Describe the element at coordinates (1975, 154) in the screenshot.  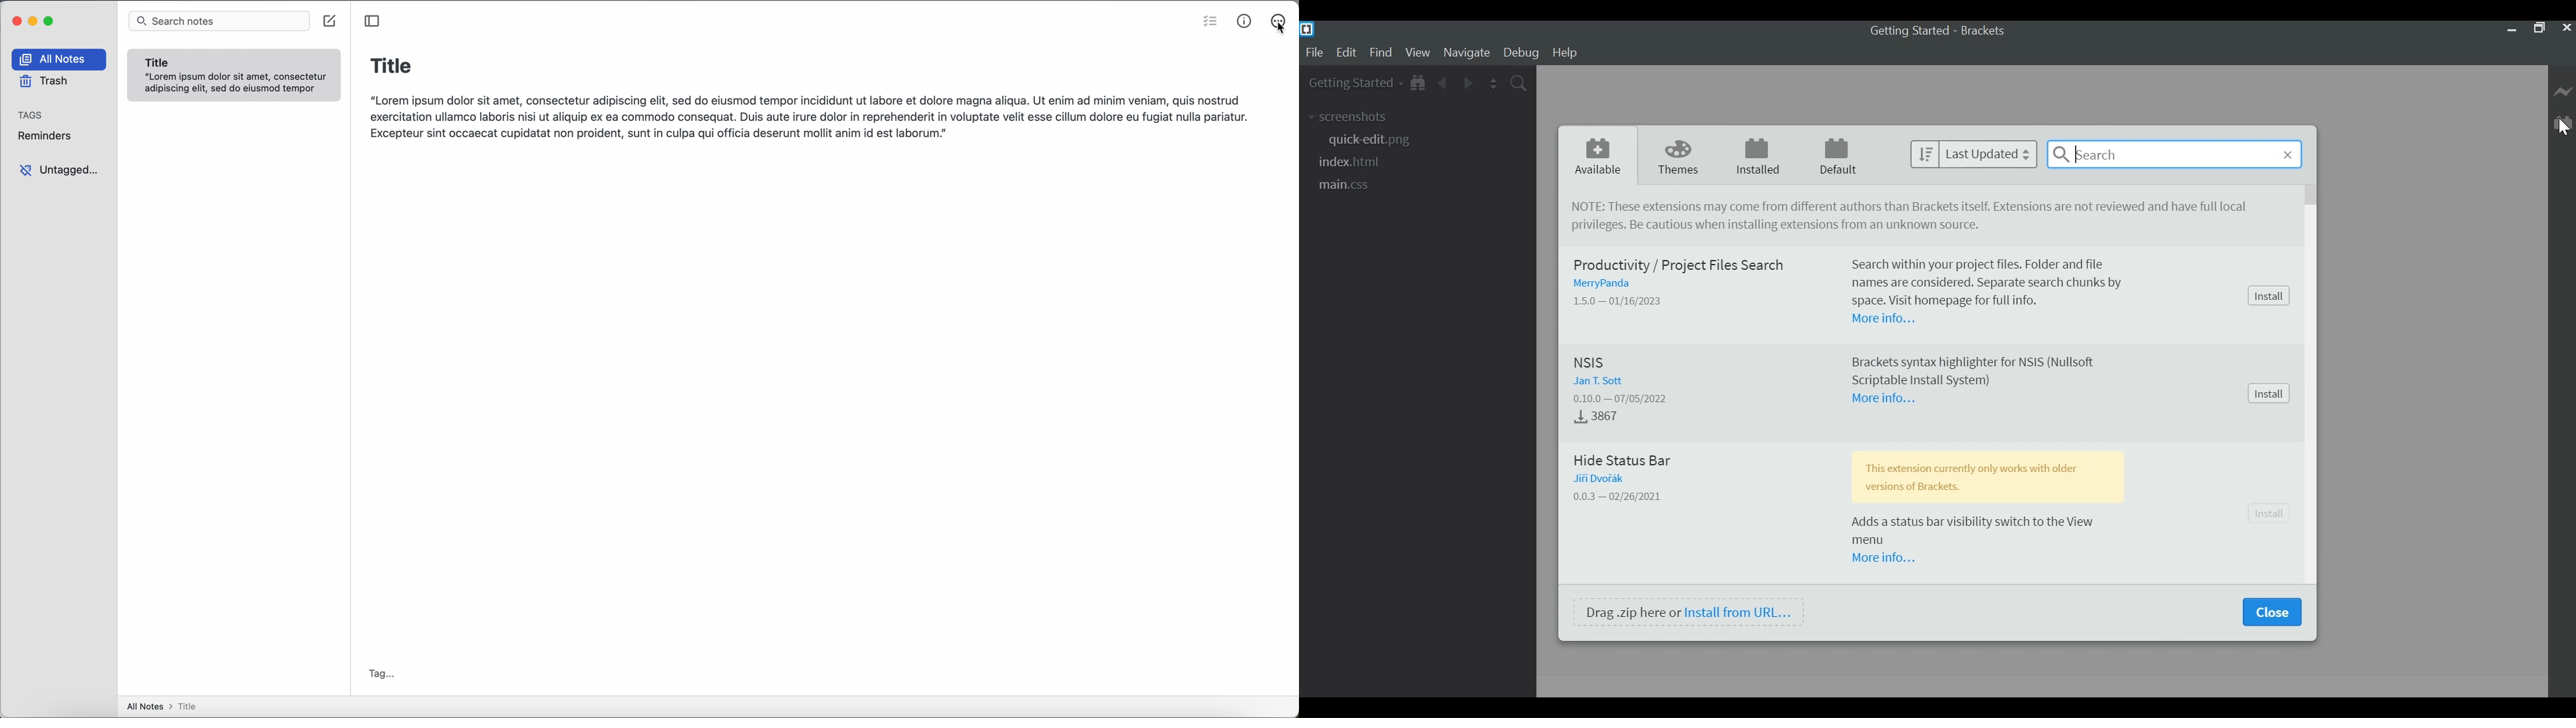
I see `last Updated` at that location.